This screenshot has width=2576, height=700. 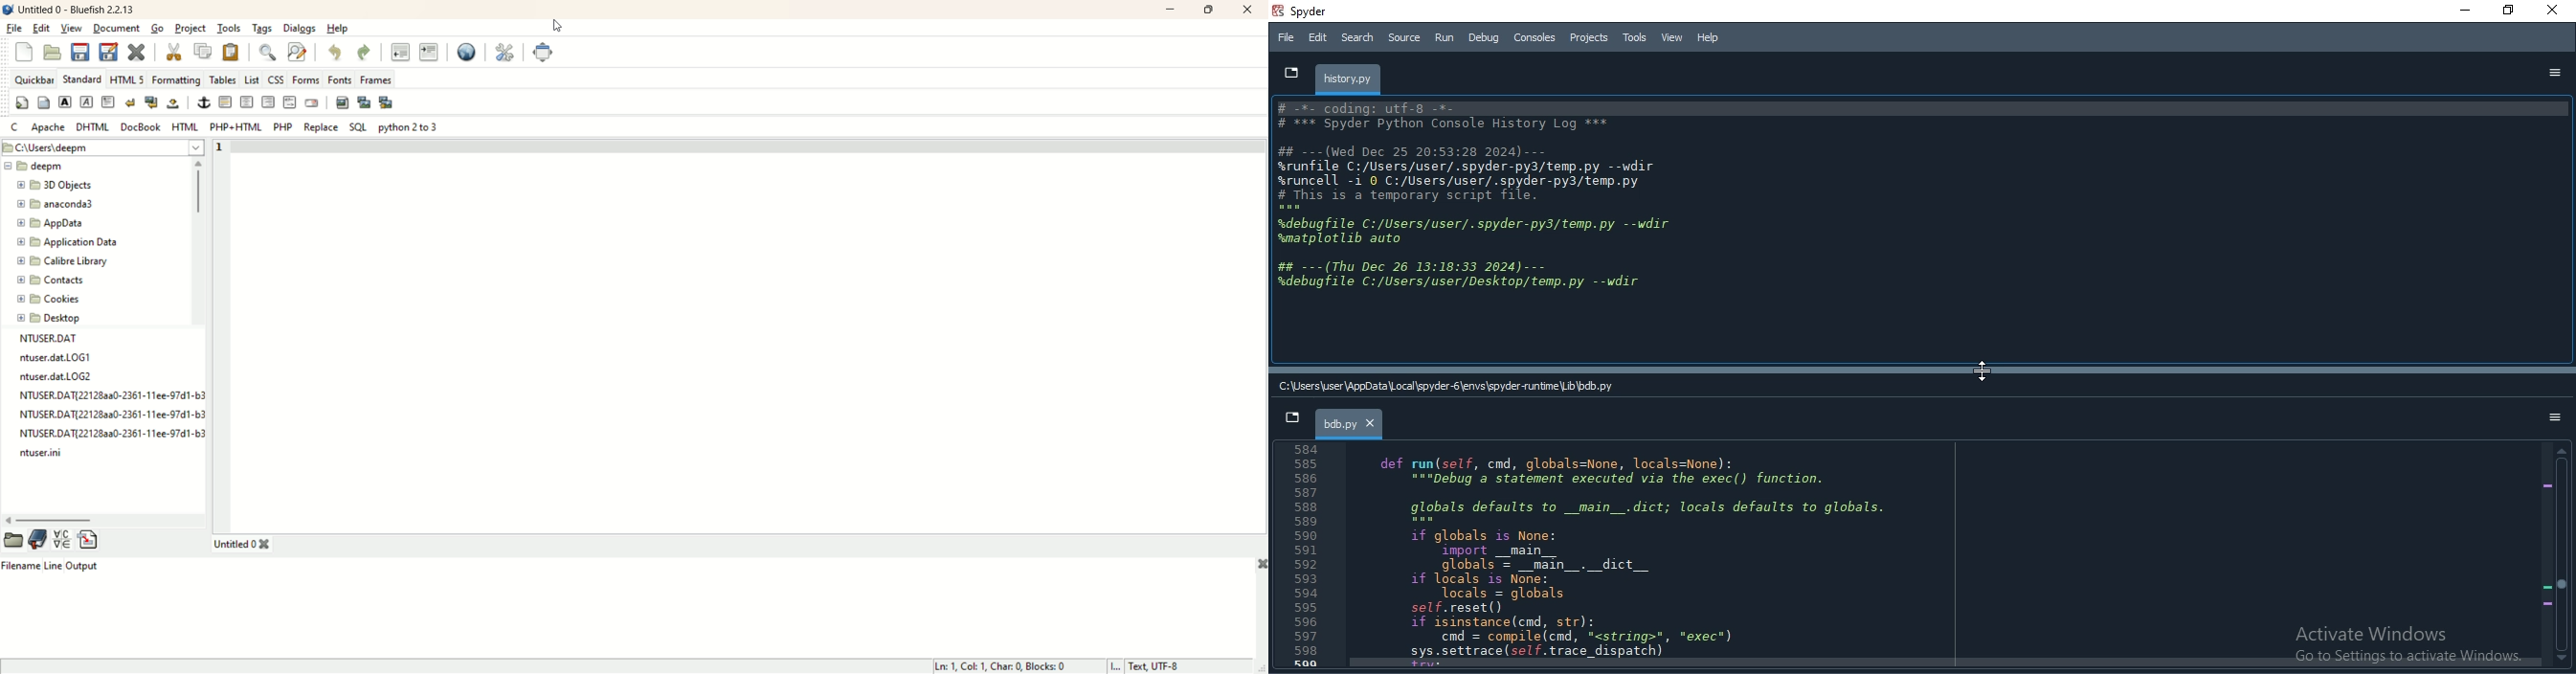 I want to click on forms, so click(x=305, y=79).